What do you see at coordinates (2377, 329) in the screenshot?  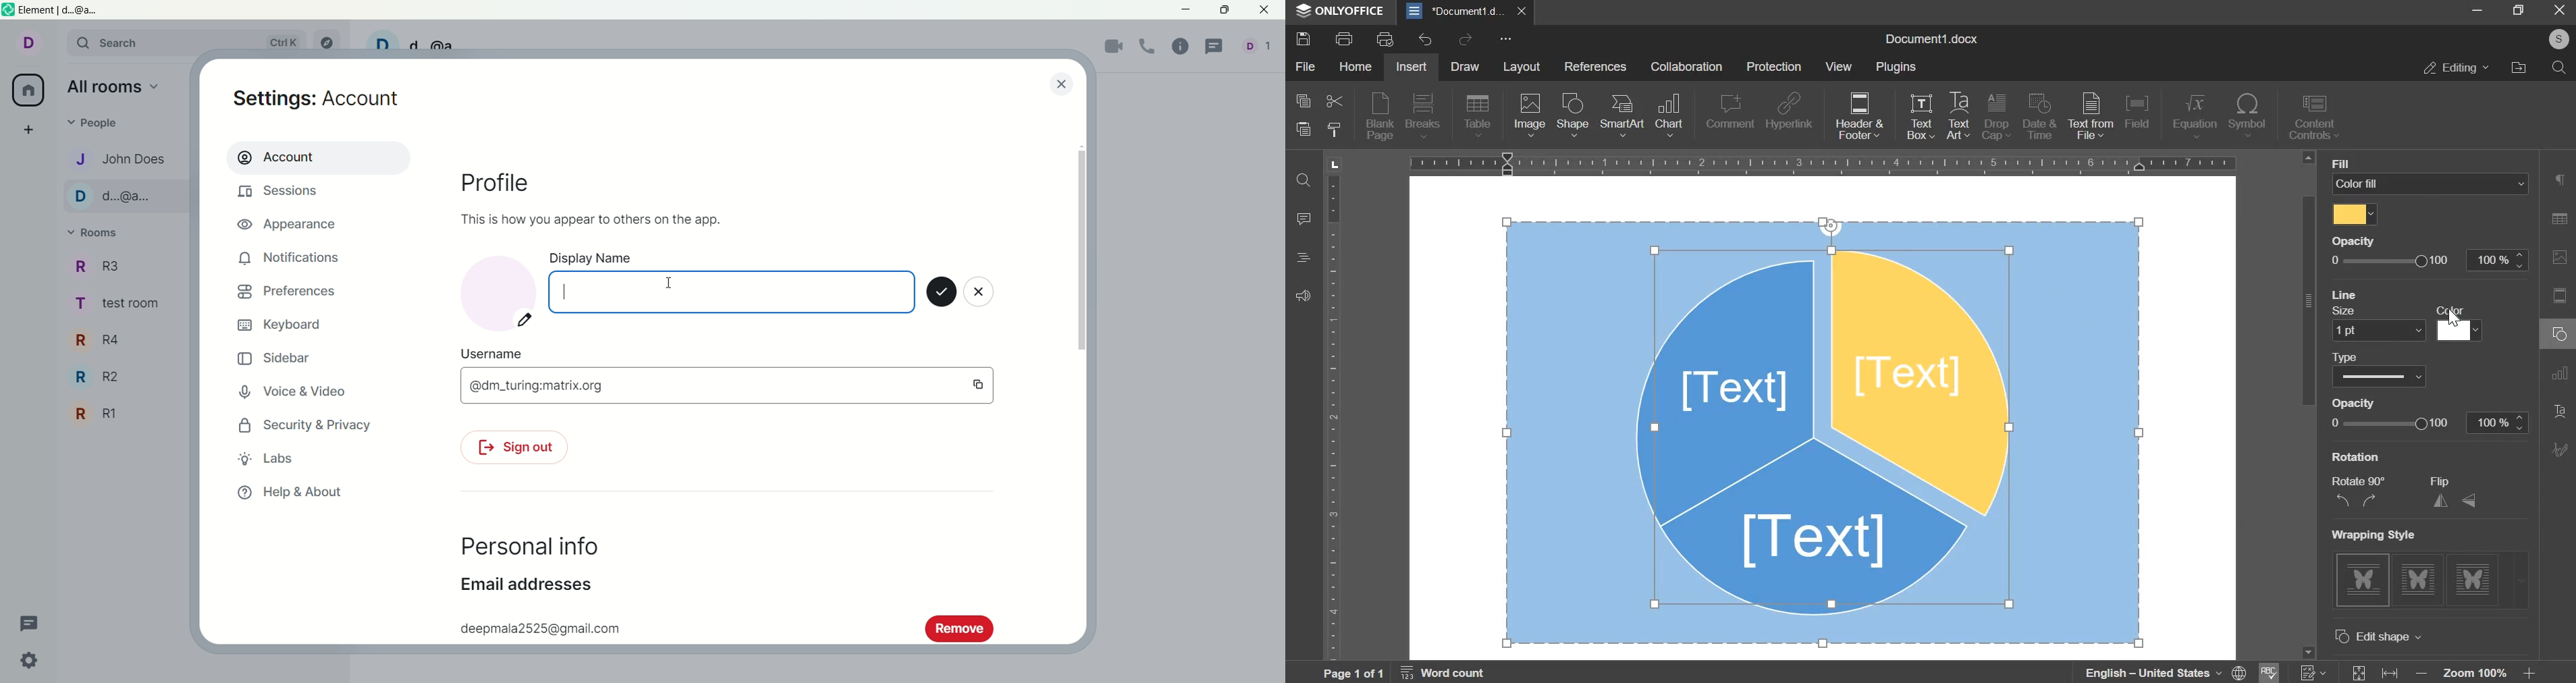 I see `line size` at bounding box center [2377, 329].